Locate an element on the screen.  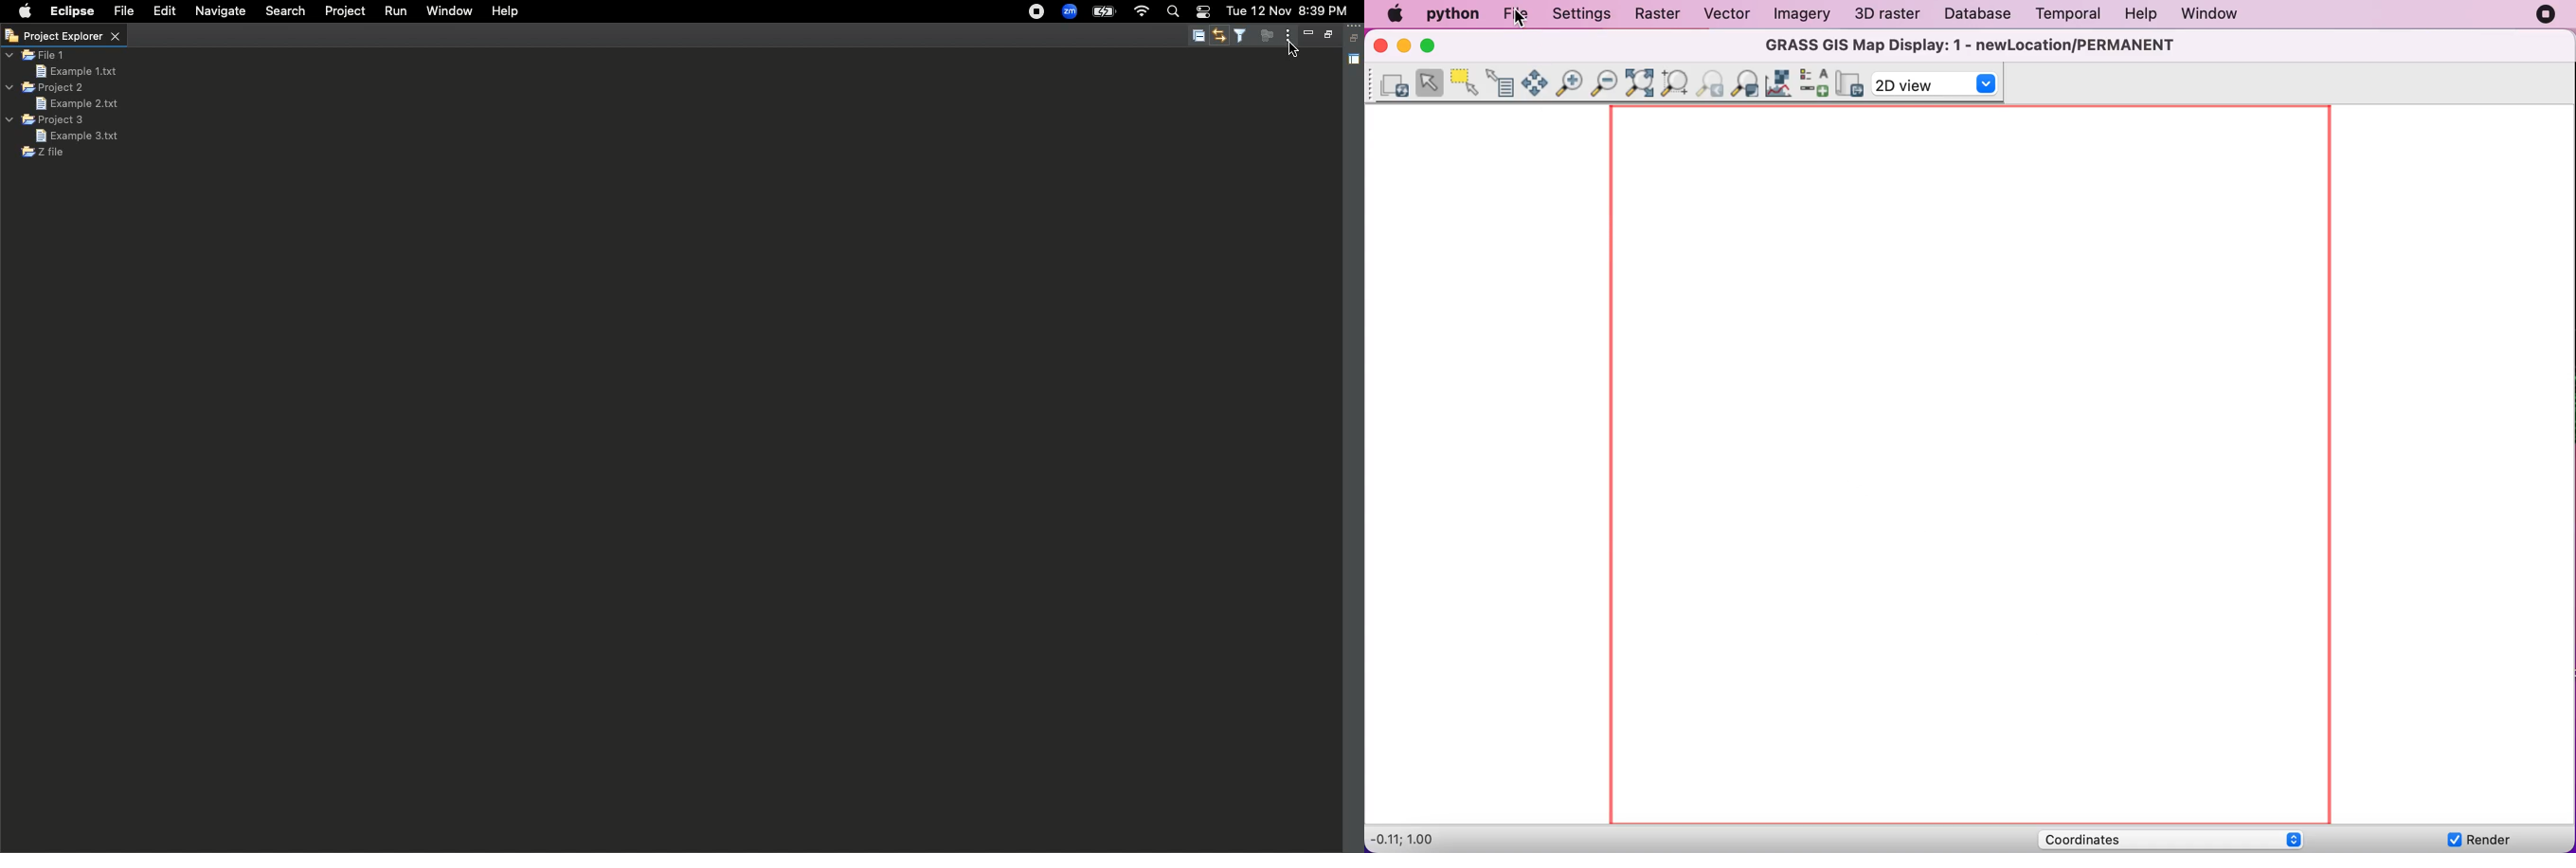
Project 2 is located at coordinates (45, 87).